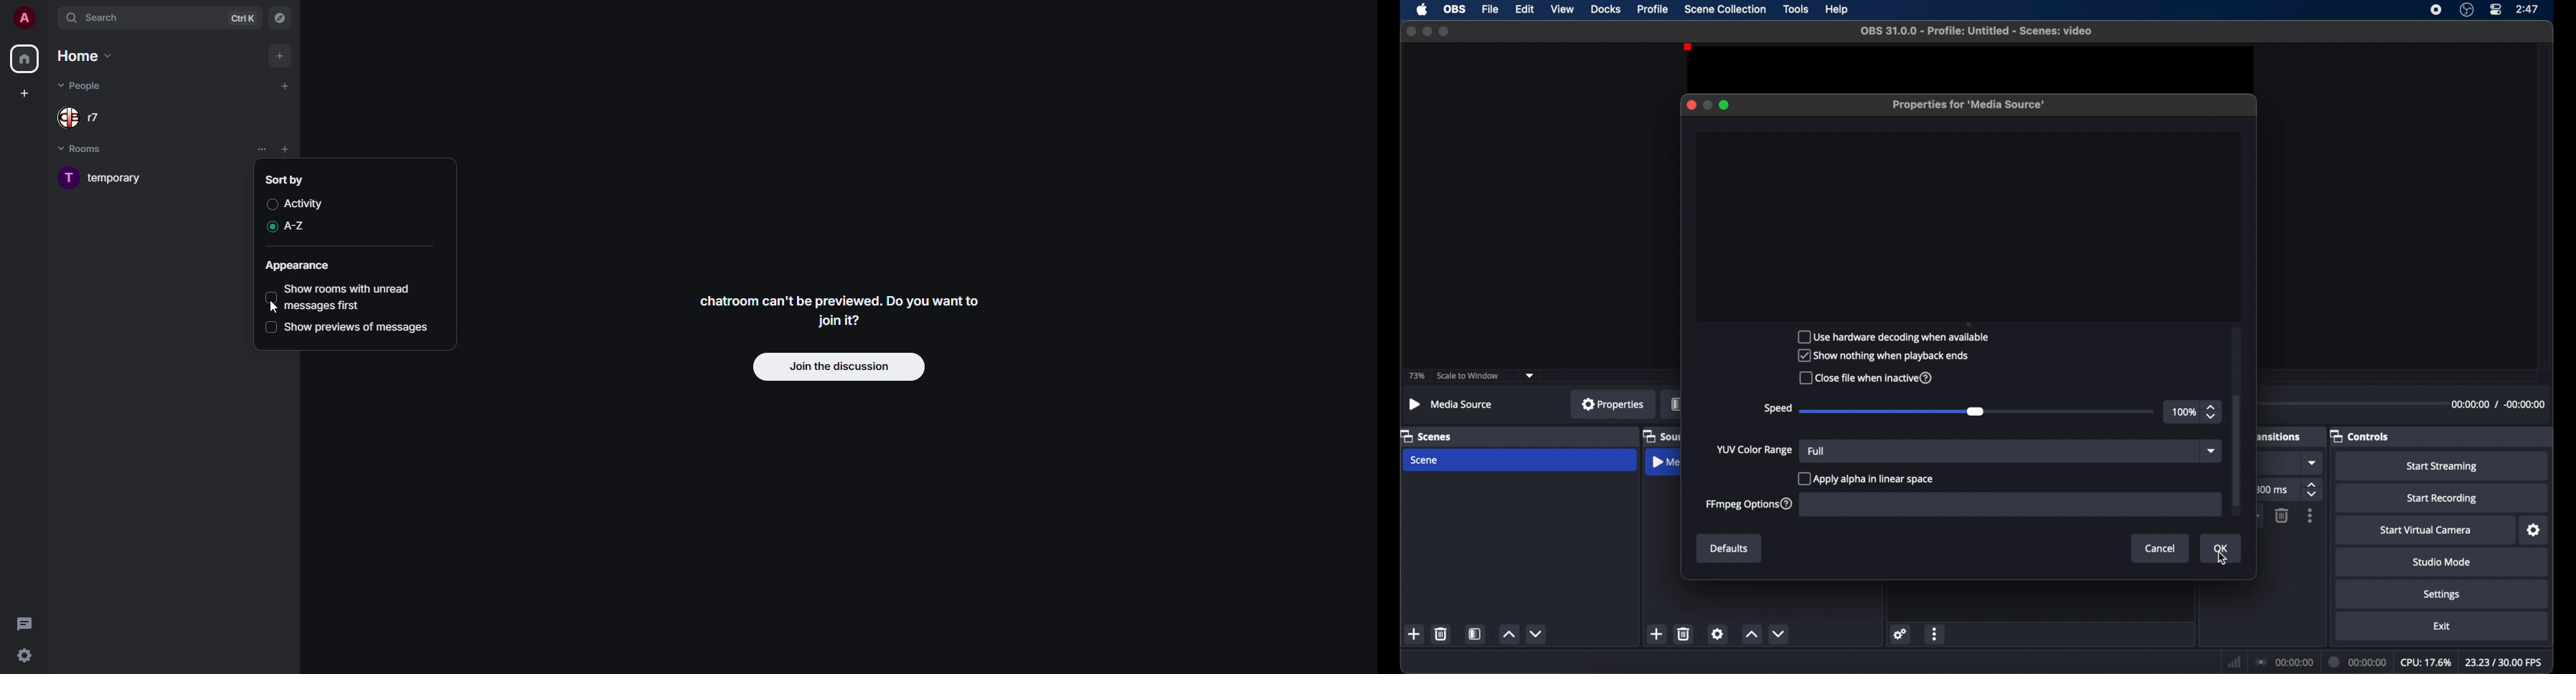 This screenshot has width=2576, height=700. What do you see at coordinates (1475, 634) in the screenshot?
I see `scene filters` at bounding box center [1475, 634].